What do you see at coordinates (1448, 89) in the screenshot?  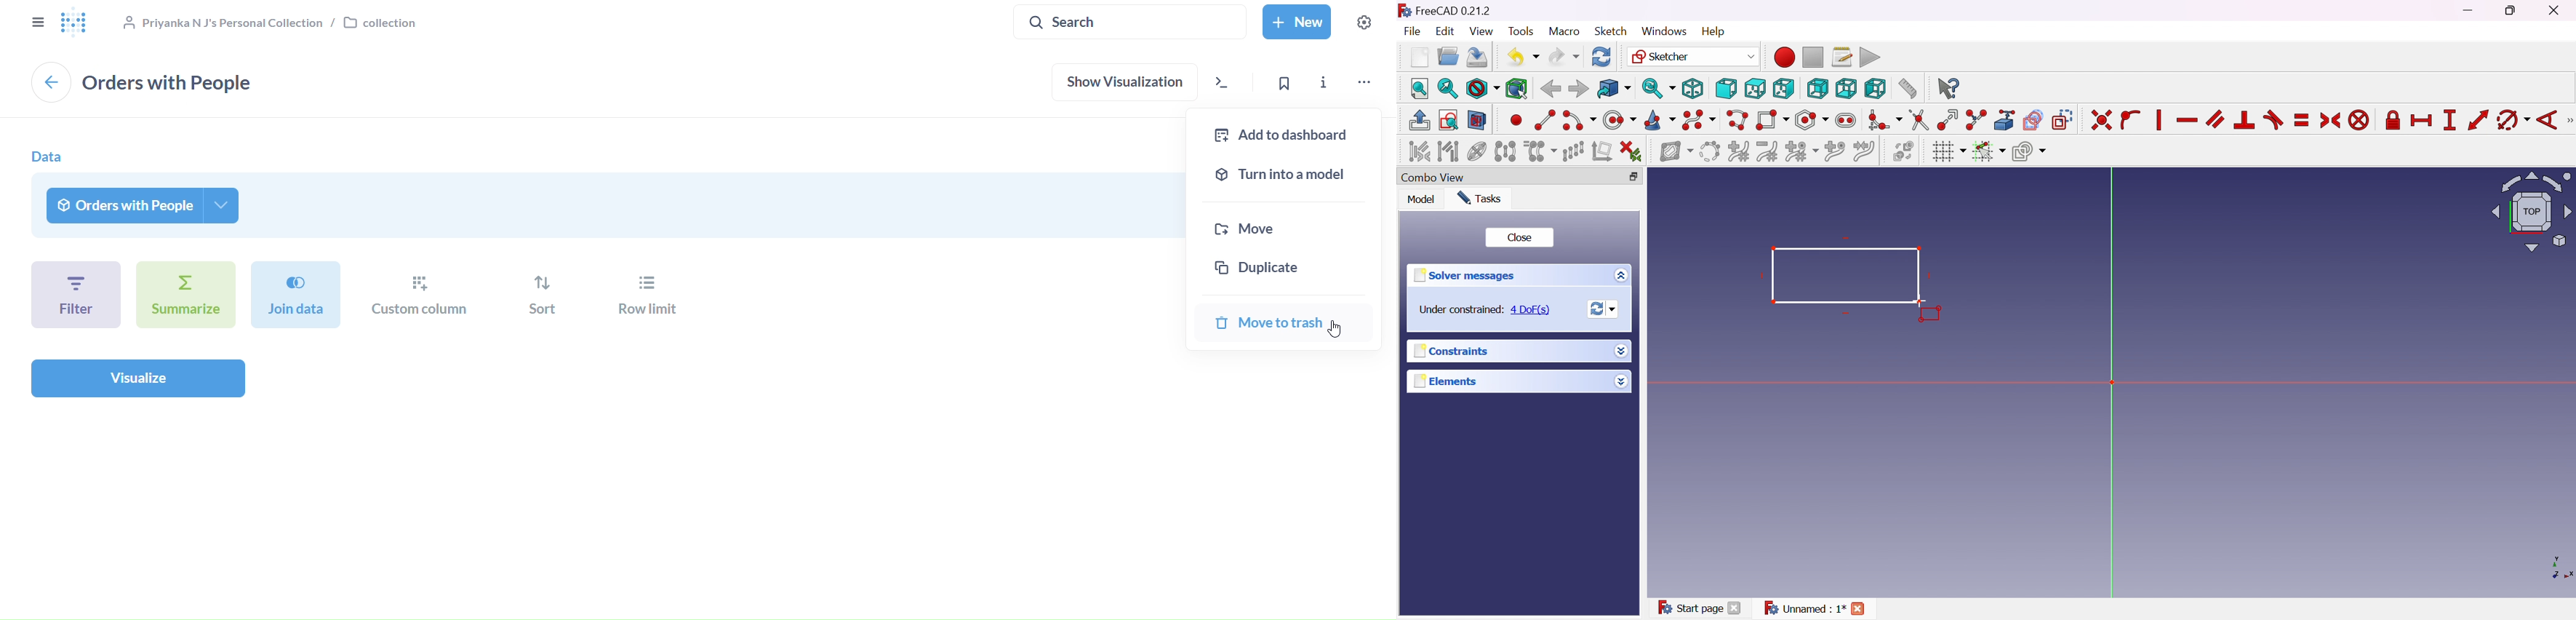 I see `Fit selection...` at bounding box center [1448, 89].